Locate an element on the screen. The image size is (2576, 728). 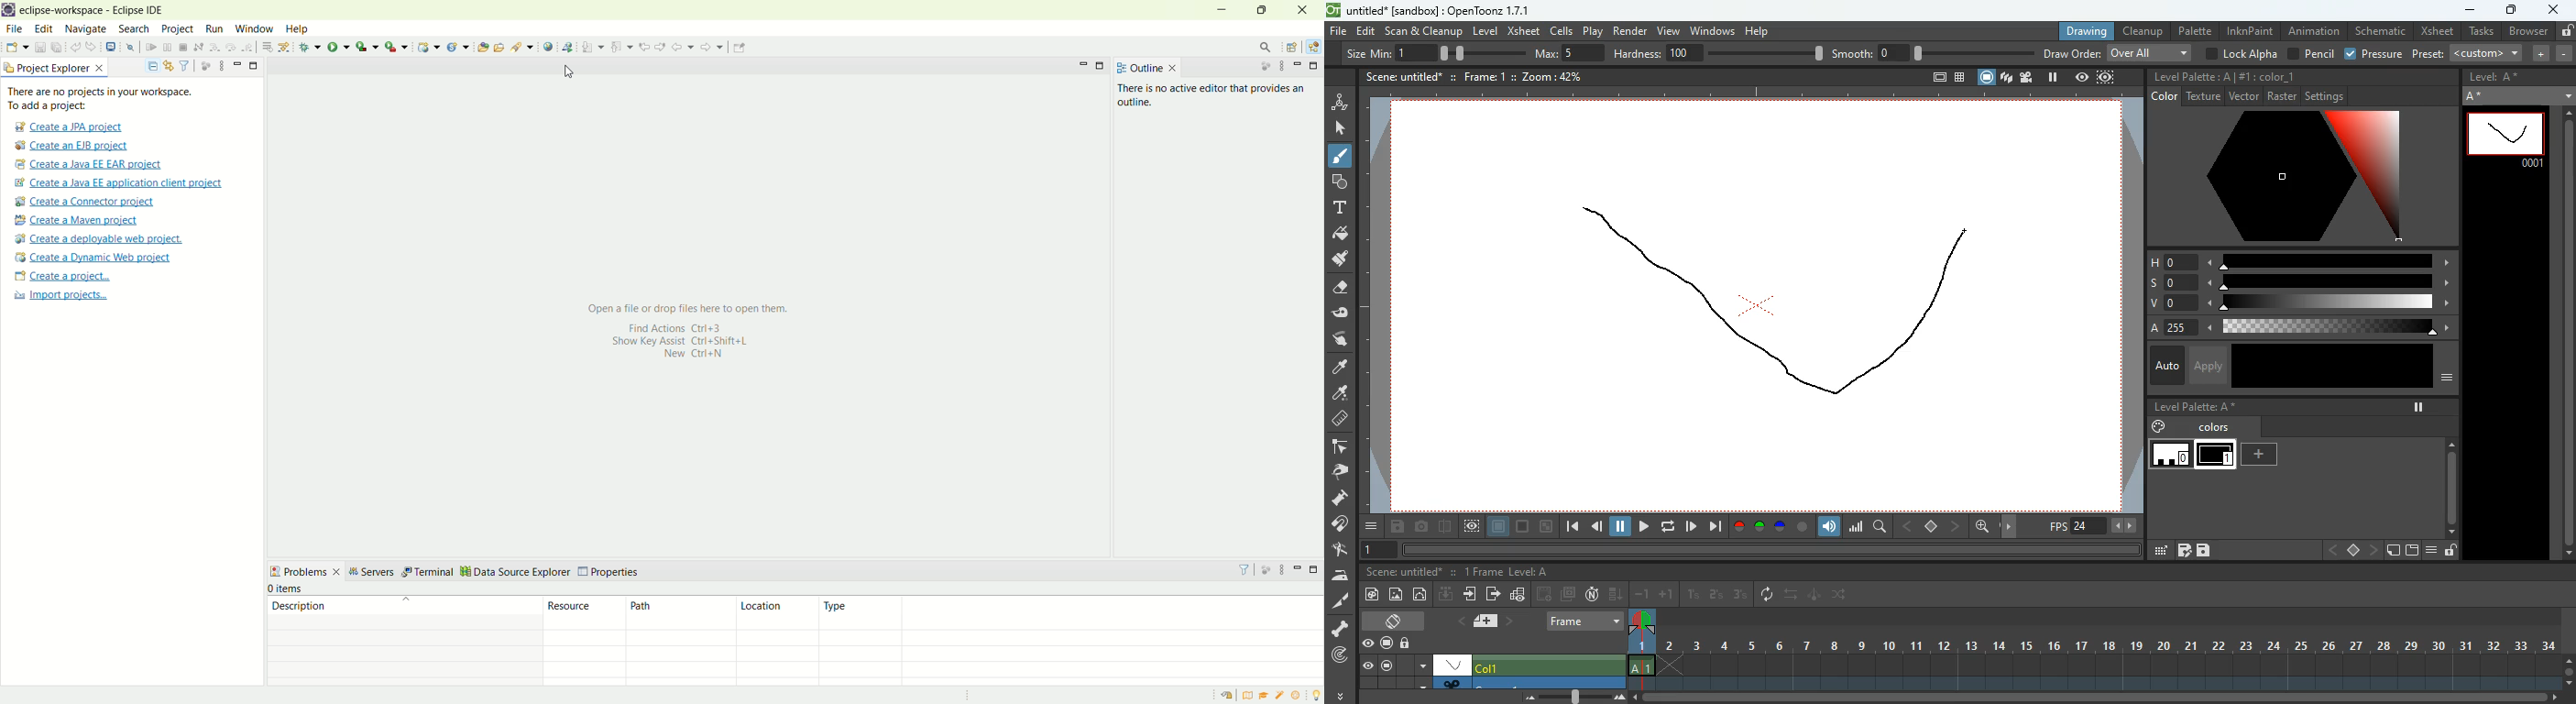
1 is located at coordinates (1694, 595).